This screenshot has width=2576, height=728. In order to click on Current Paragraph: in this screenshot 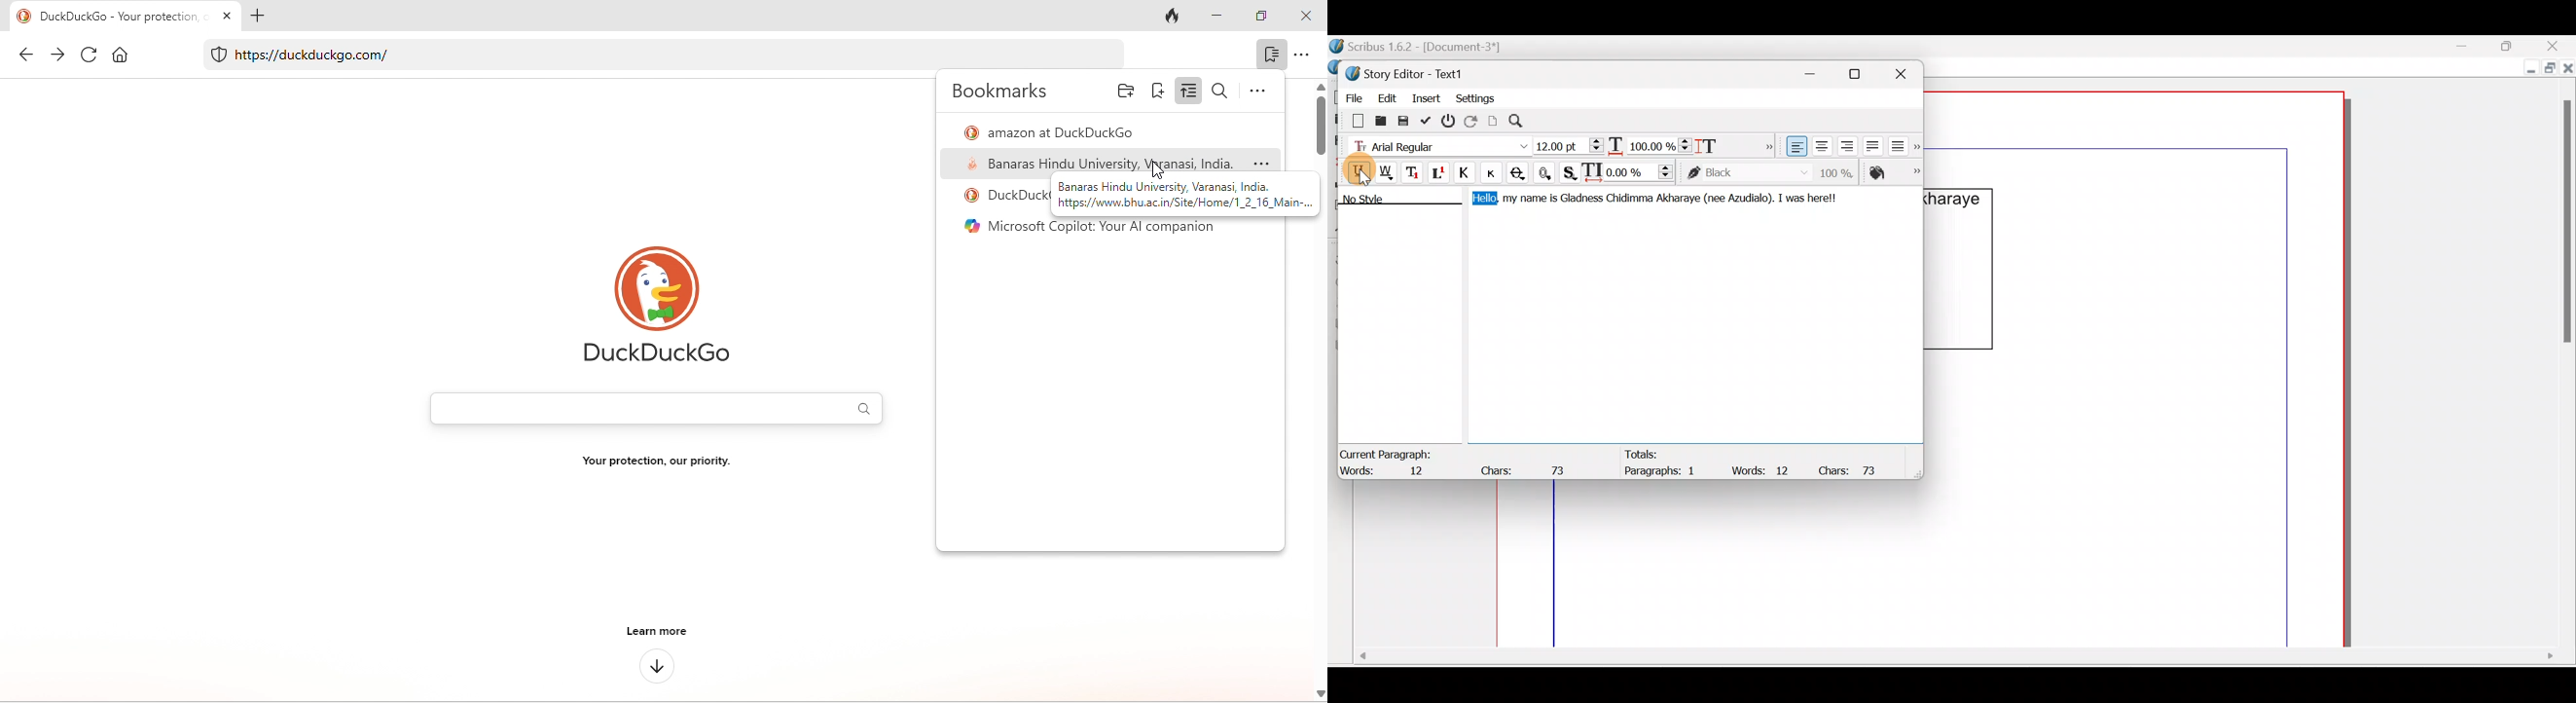, I will do `click(1387, 452)`.